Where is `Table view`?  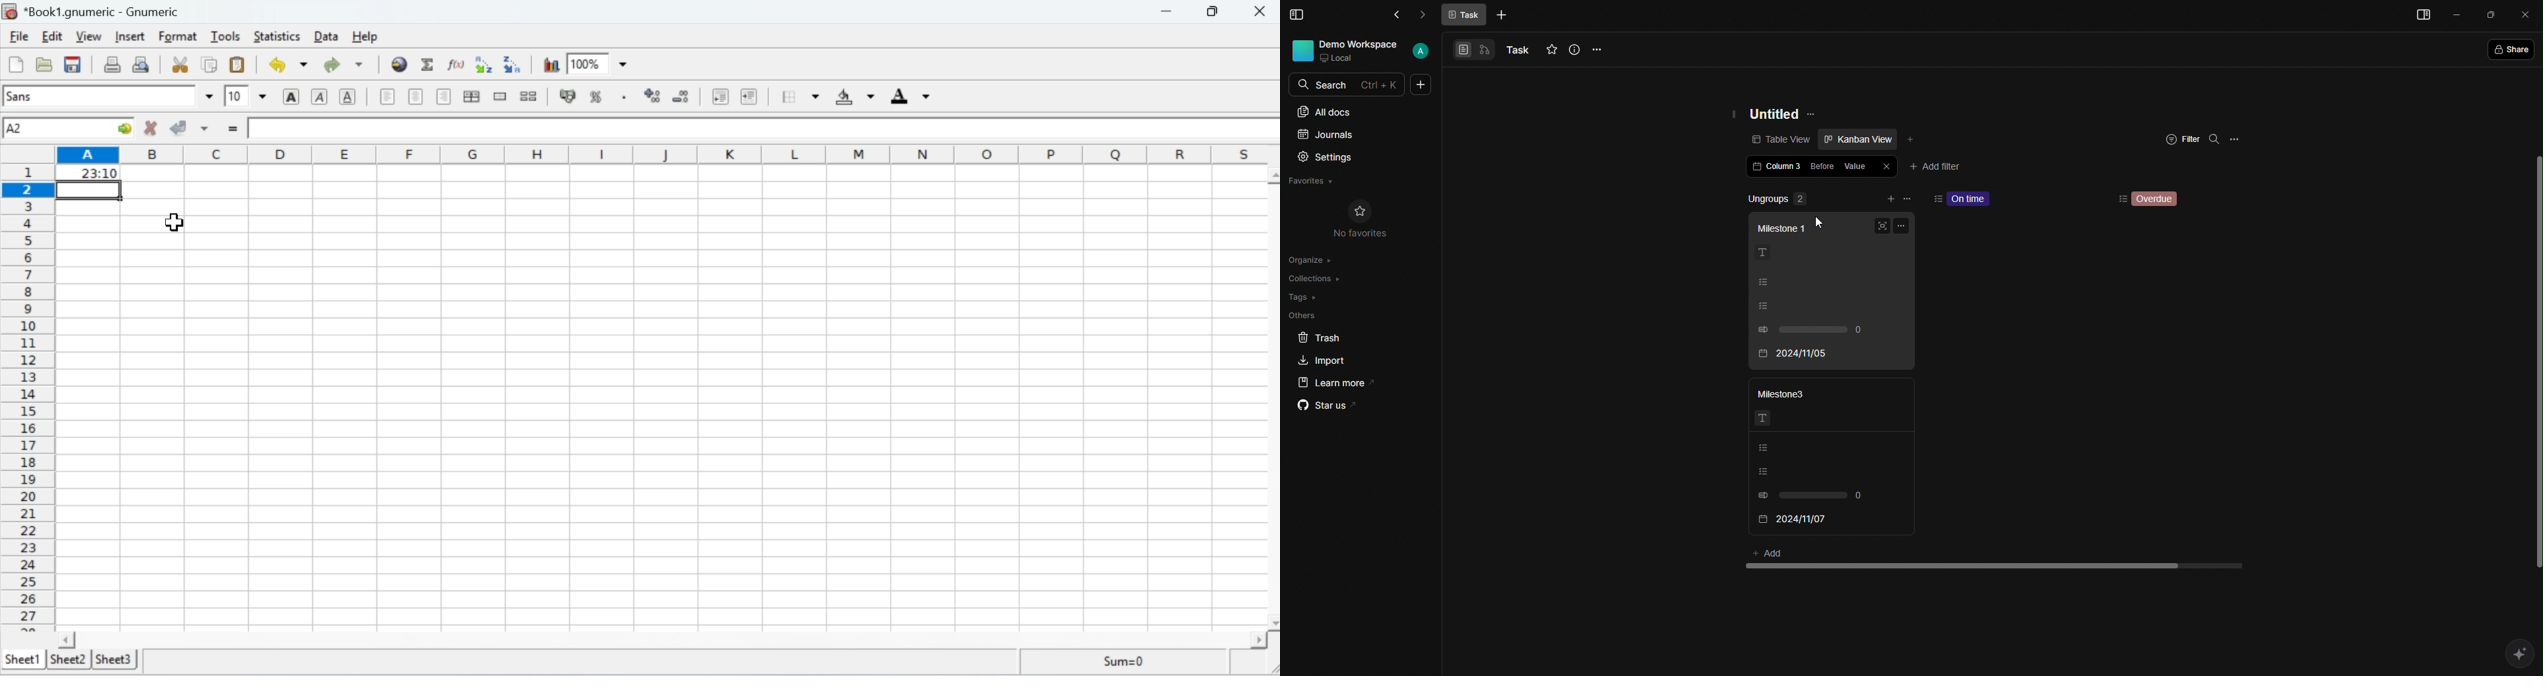 Table view is located at coordinates (1764, 140).